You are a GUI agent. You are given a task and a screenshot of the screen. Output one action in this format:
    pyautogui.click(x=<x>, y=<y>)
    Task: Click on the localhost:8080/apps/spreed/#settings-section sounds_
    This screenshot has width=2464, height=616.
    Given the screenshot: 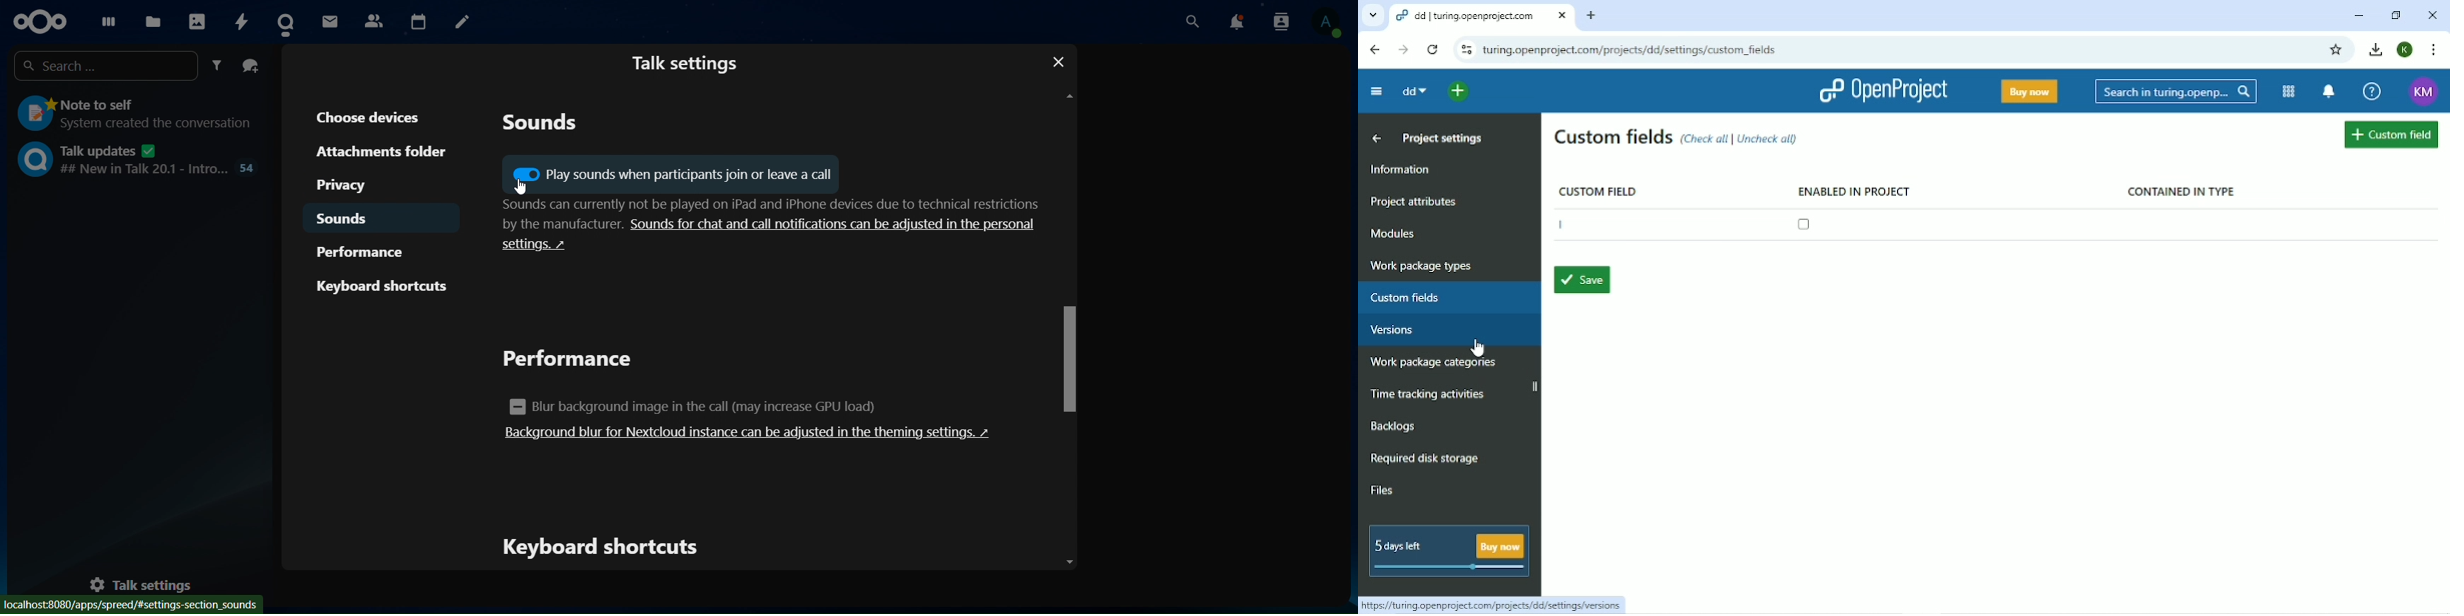 What is the action you would take?
    pyautogui.click(x=131, y=604)
    